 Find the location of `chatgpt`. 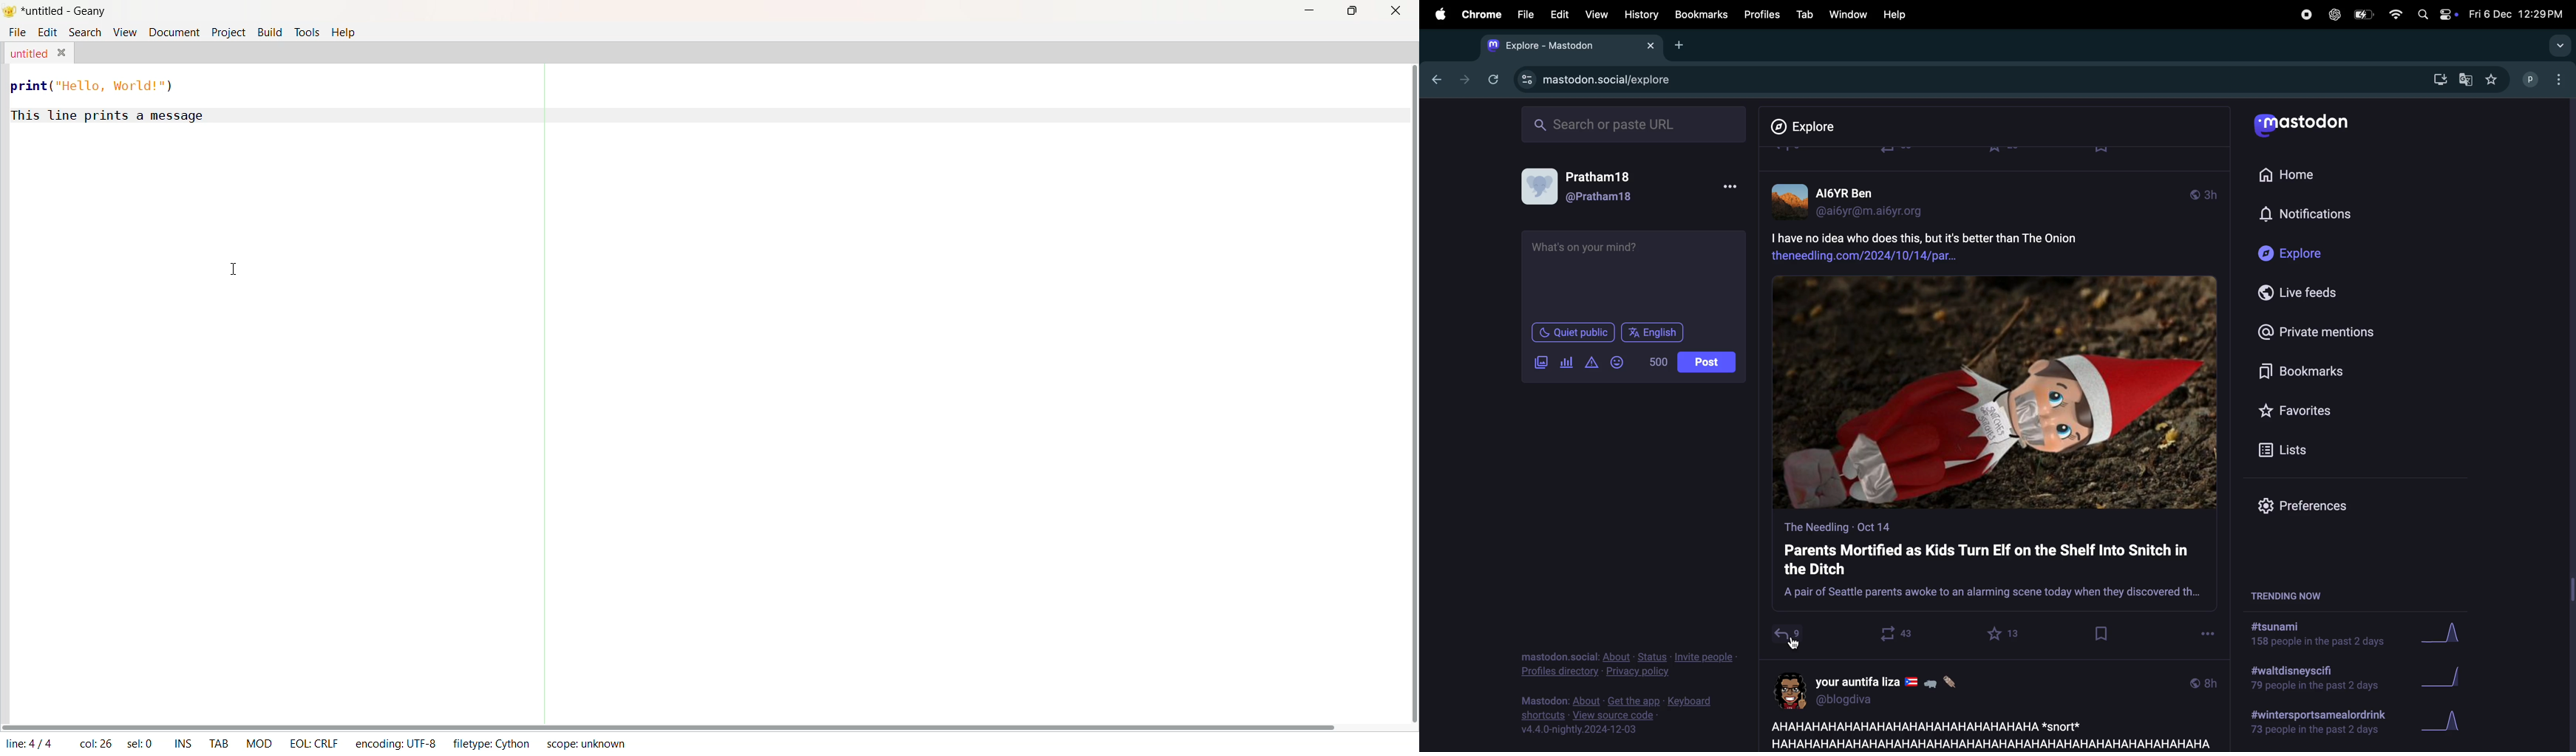

chatgpt is located at coordinates (2333, 14).